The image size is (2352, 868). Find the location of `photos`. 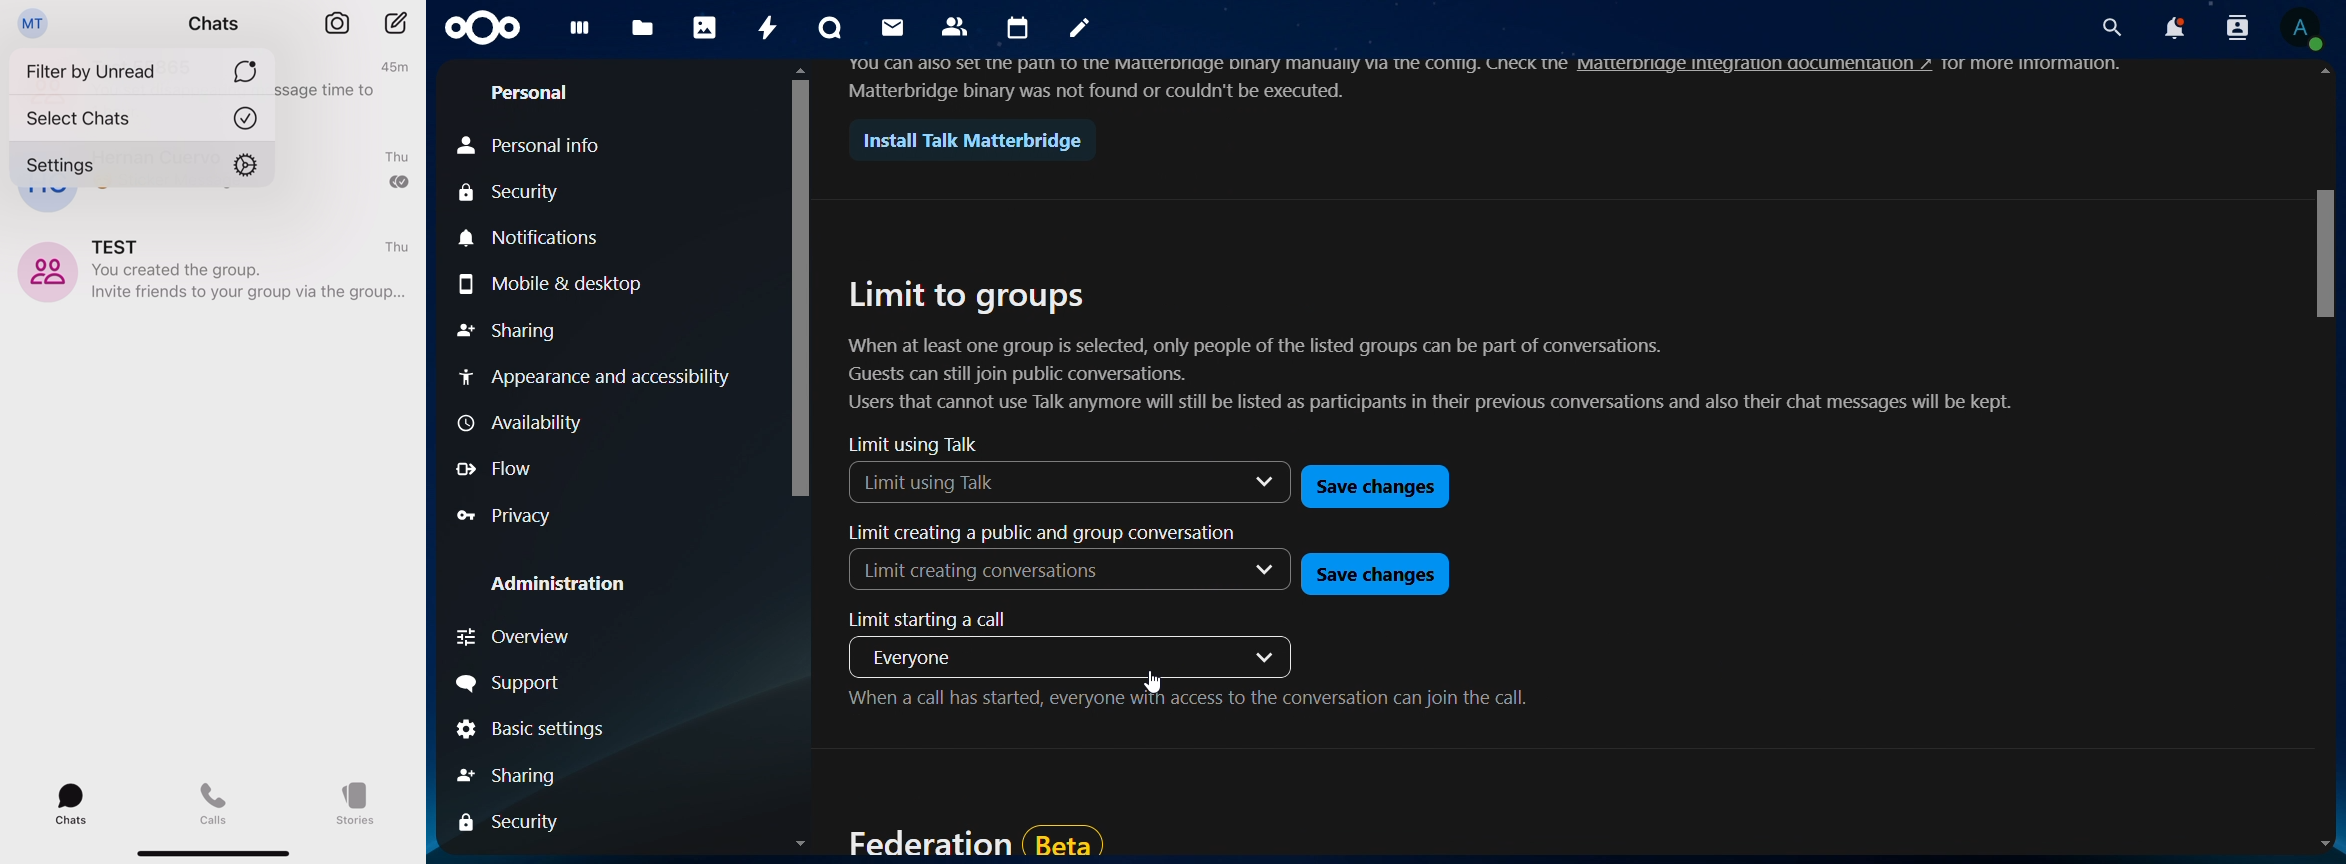

photos is located at coordinates (706, 26).